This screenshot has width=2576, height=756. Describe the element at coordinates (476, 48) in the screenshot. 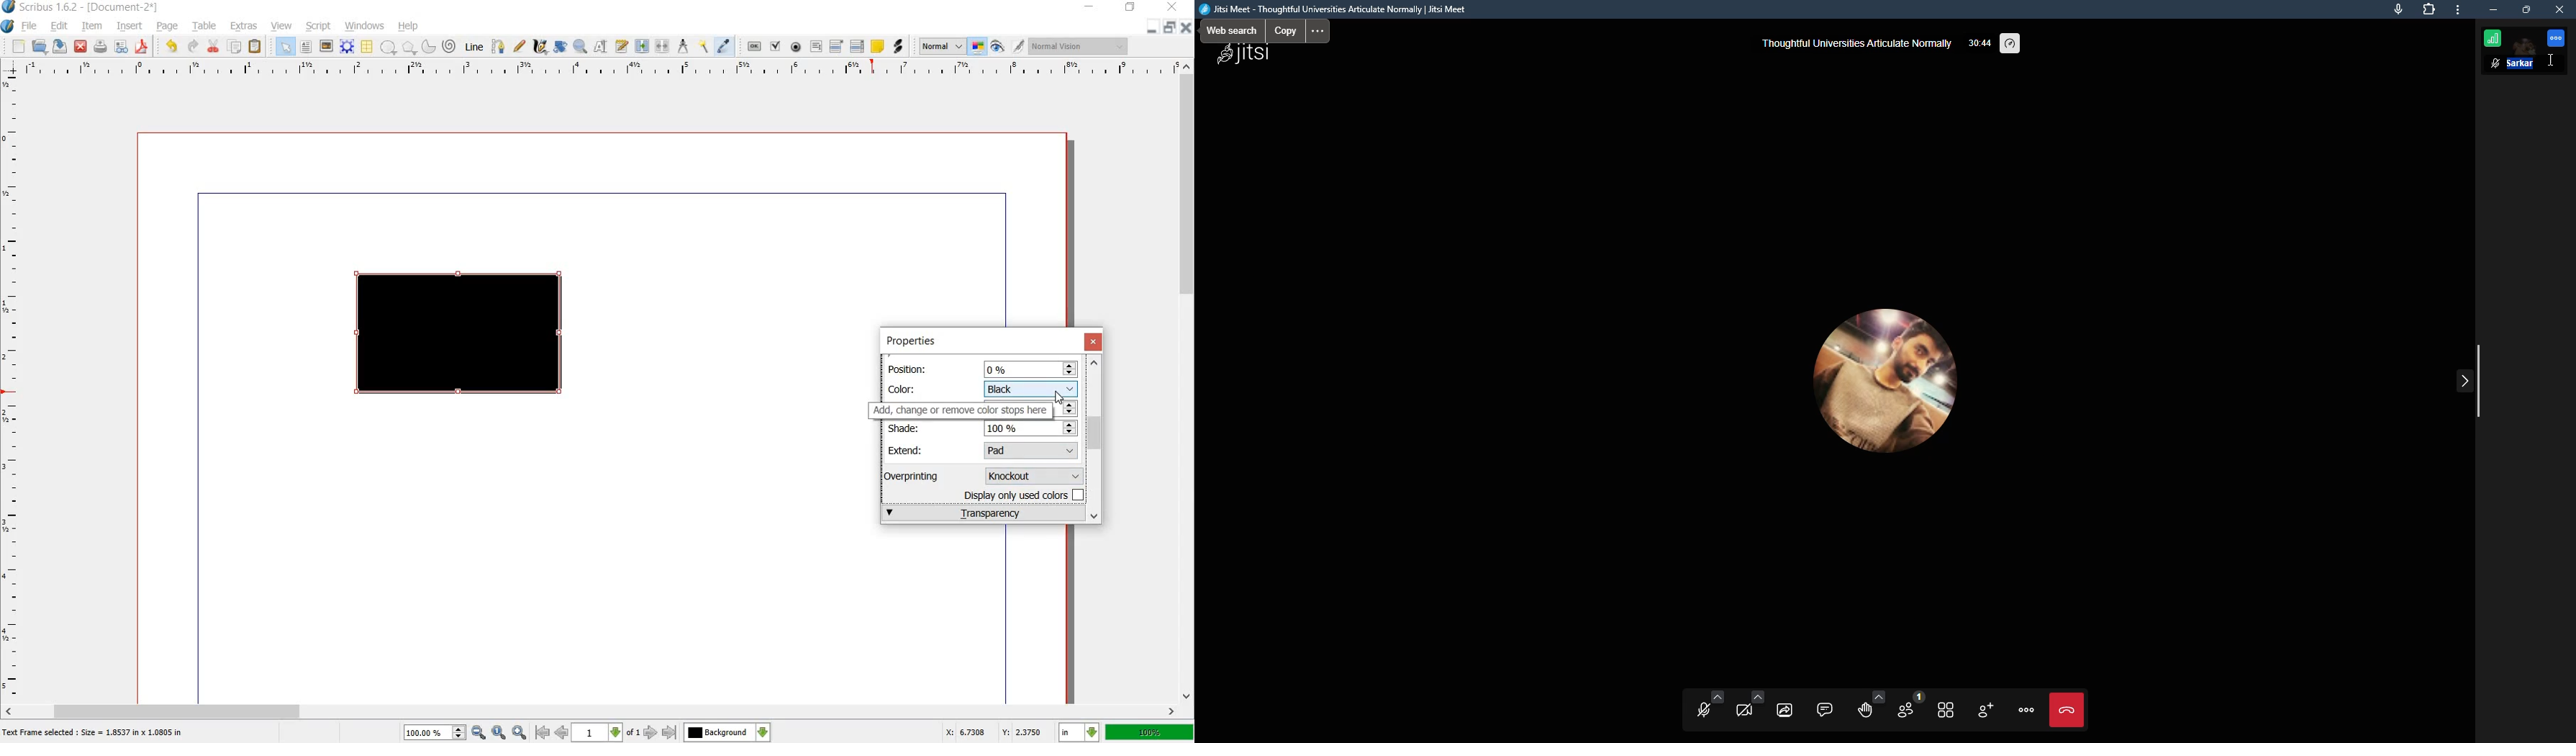

I see `line` at that location.